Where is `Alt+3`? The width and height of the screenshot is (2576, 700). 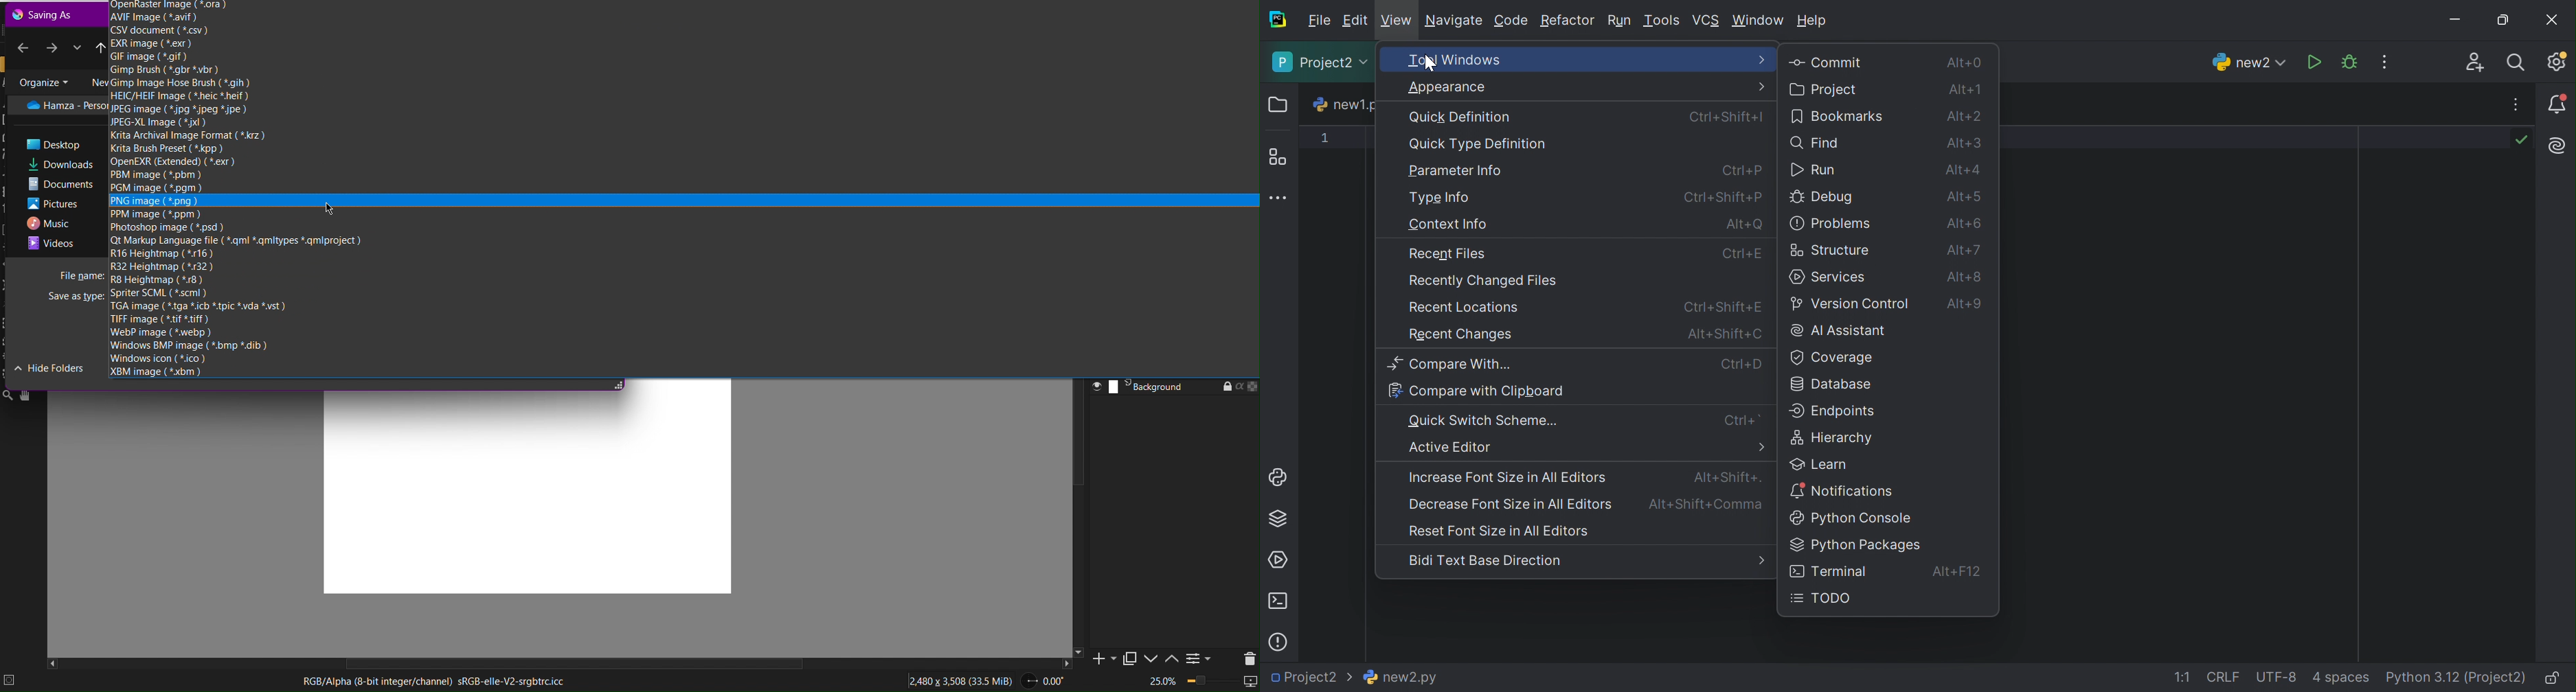
Alt+3 is located at coordinates (1967, 141).